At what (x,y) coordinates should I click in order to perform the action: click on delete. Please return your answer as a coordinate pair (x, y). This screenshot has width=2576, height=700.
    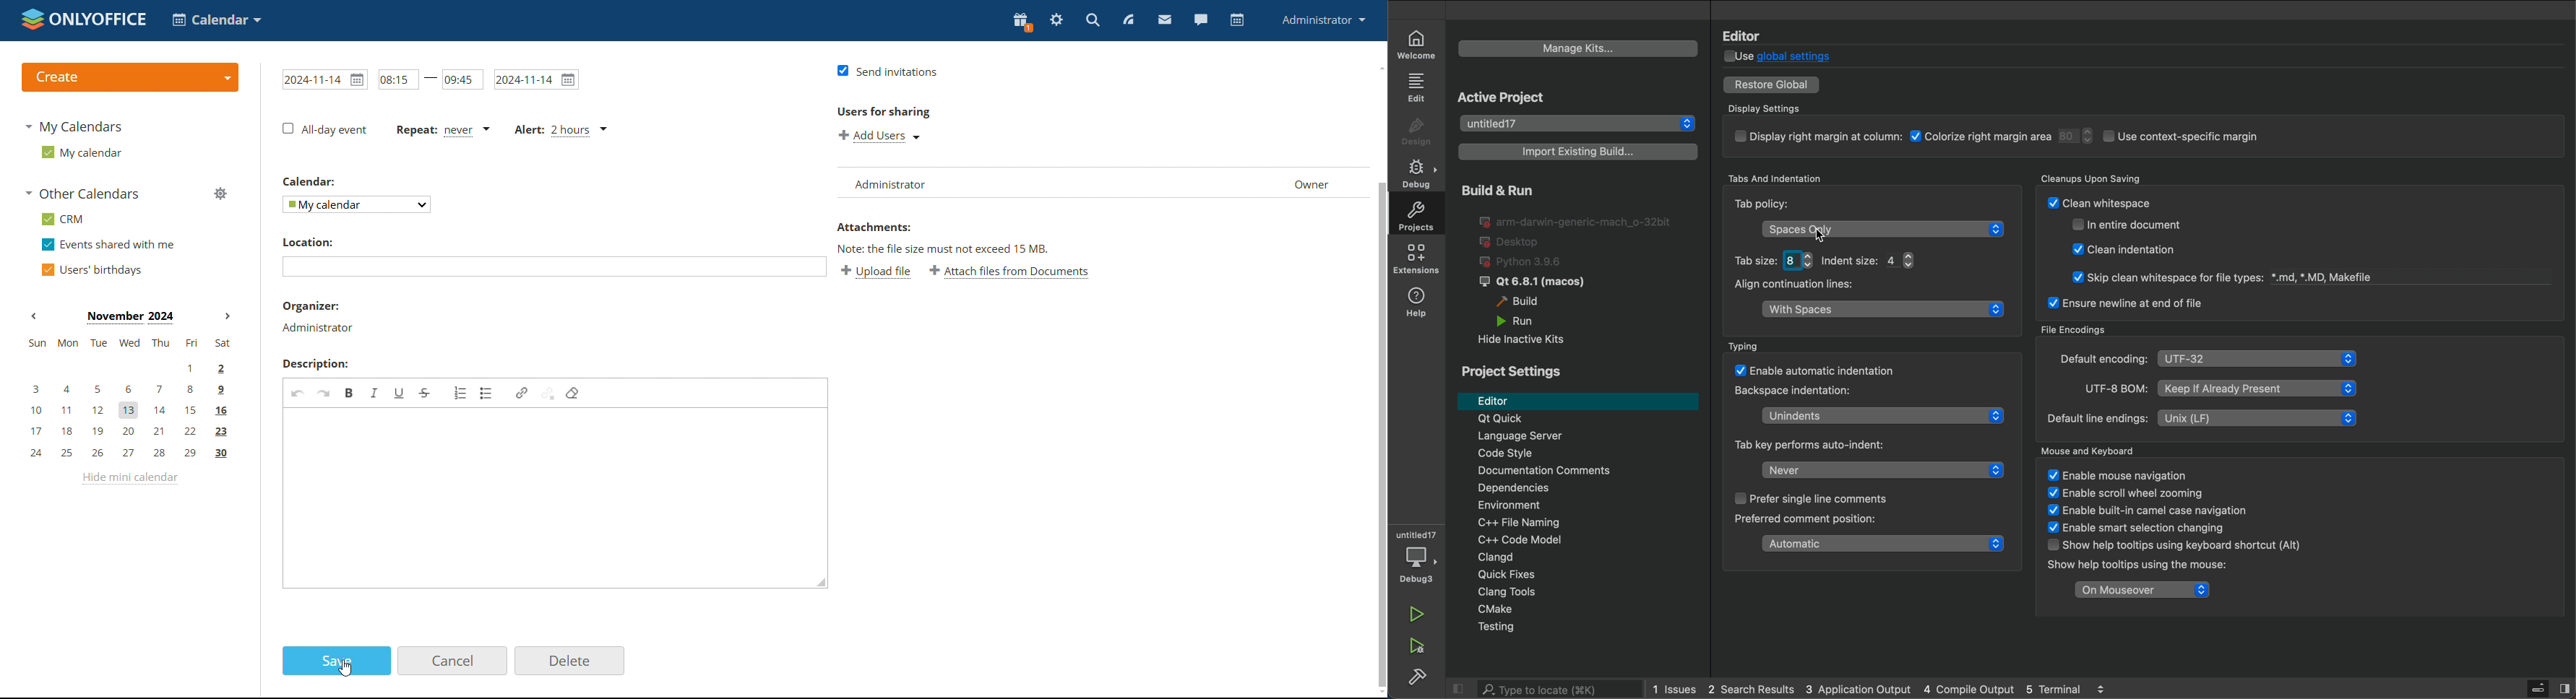
    Looking at the image, I should click on (571, 661).